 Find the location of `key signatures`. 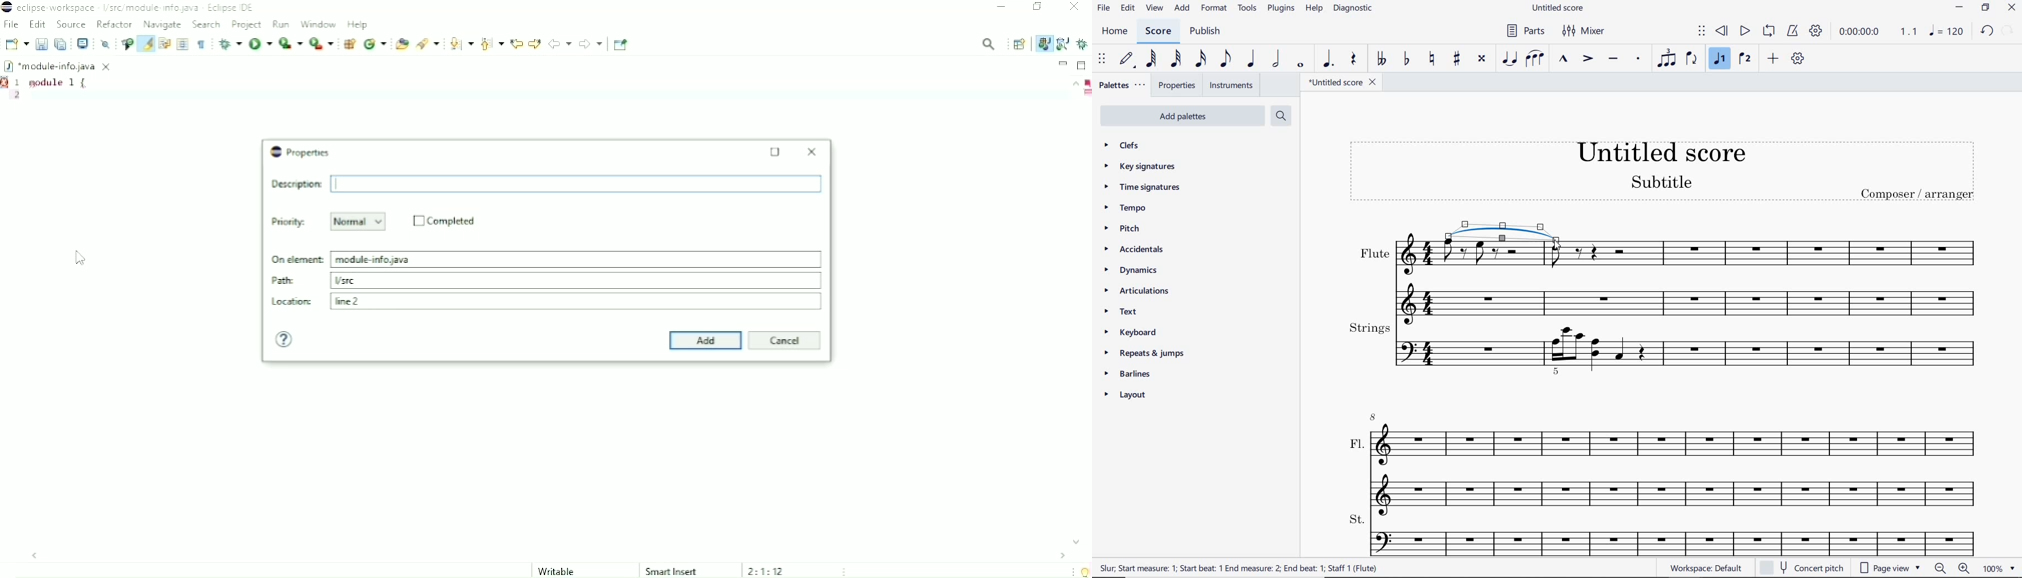

key signatures is located at coordinates (1140, 167).